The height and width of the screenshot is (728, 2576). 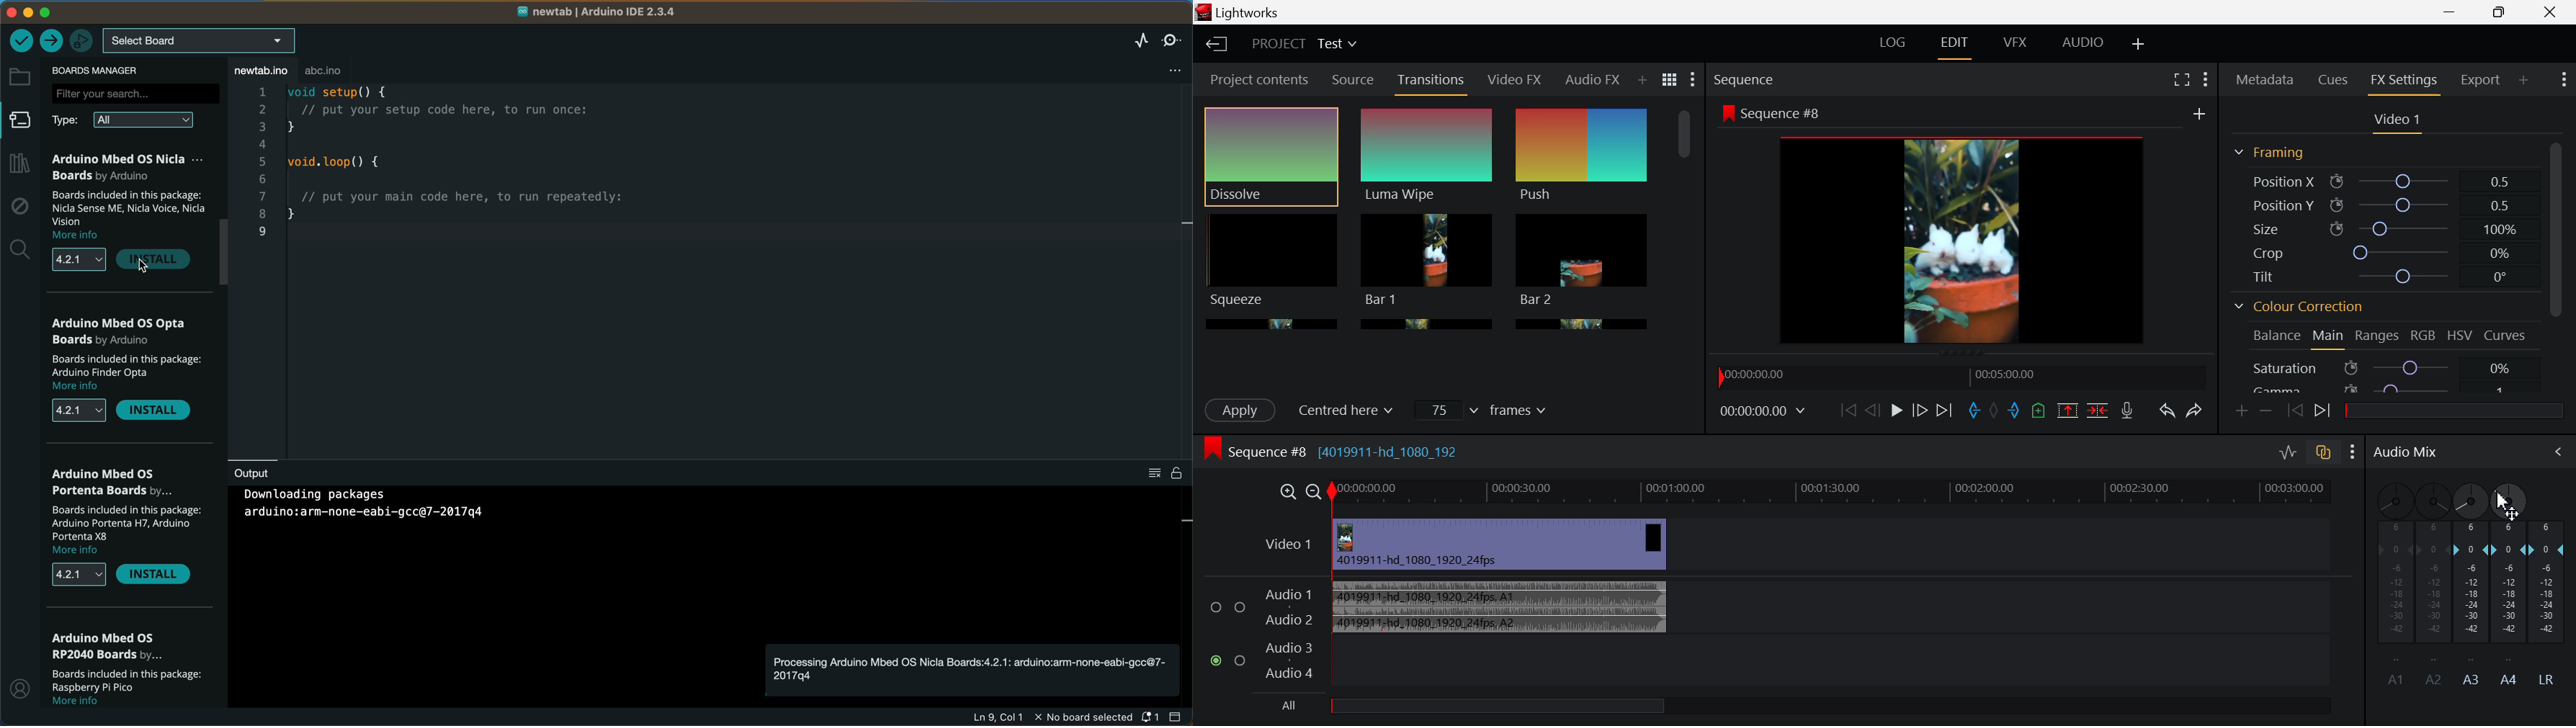 I want to click on FX Settings Open, so click(x=2406, y=82).